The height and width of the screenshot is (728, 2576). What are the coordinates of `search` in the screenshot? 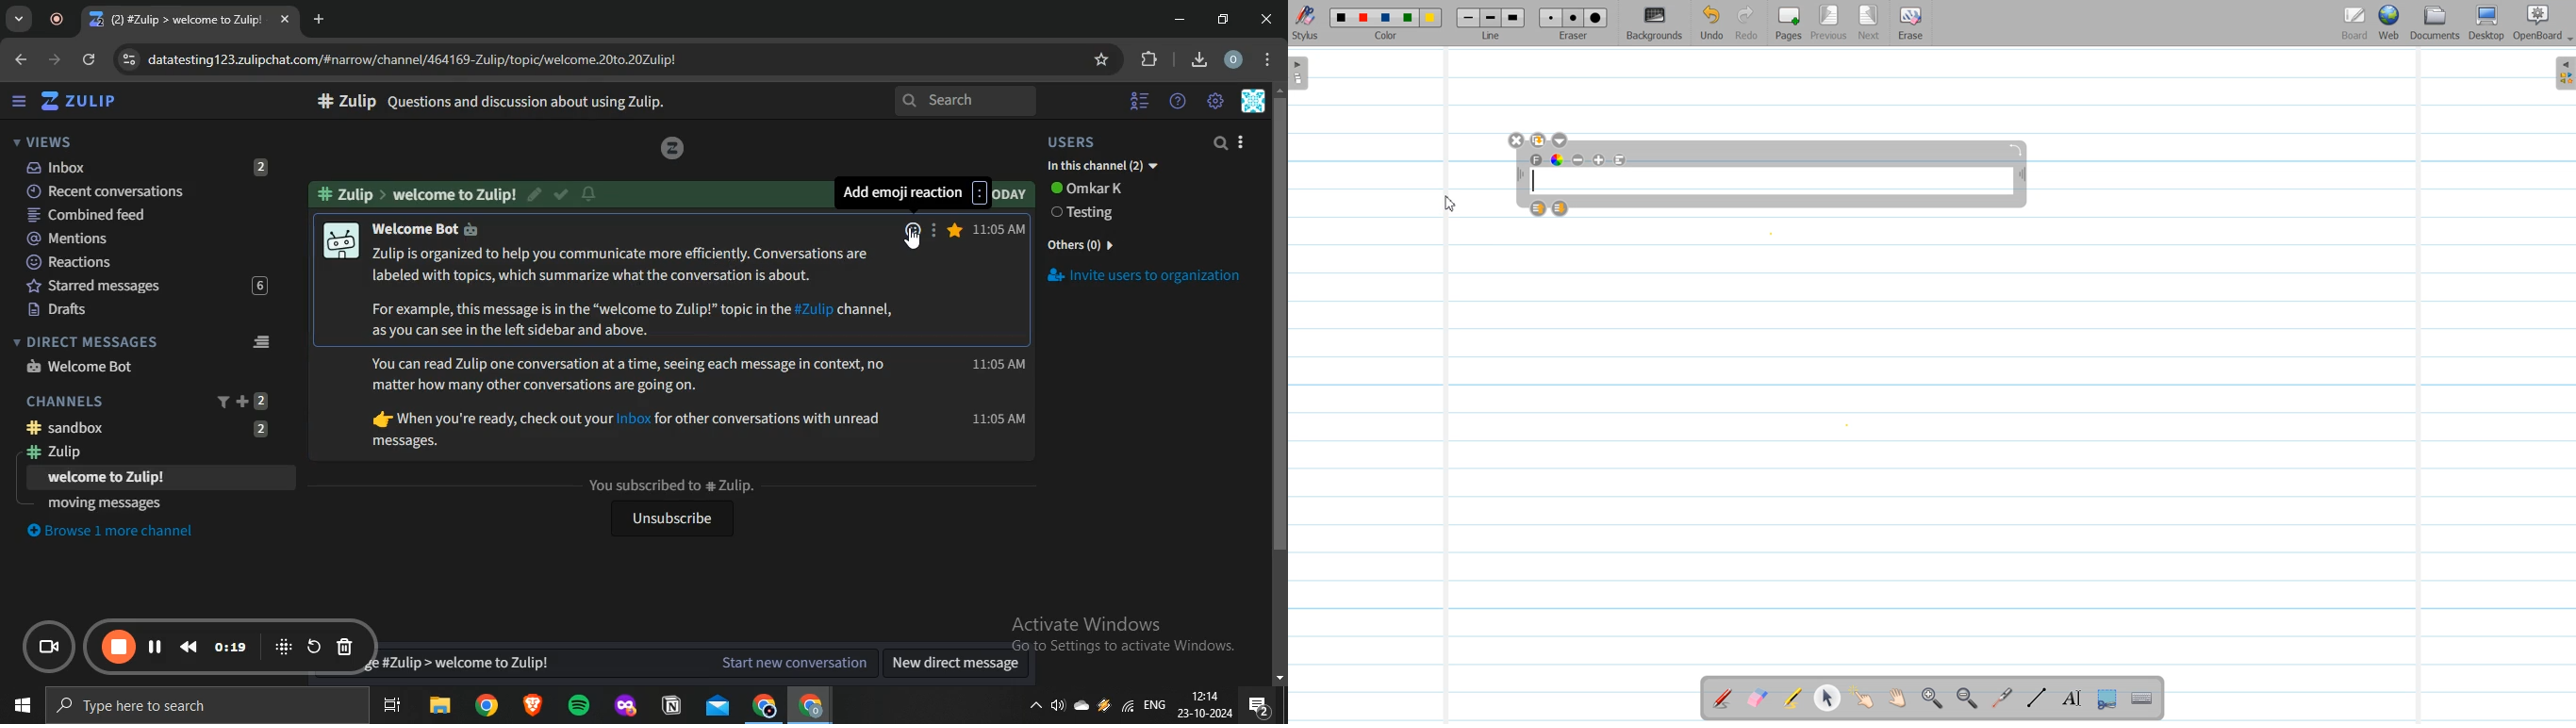 It's located at (1222, 144).